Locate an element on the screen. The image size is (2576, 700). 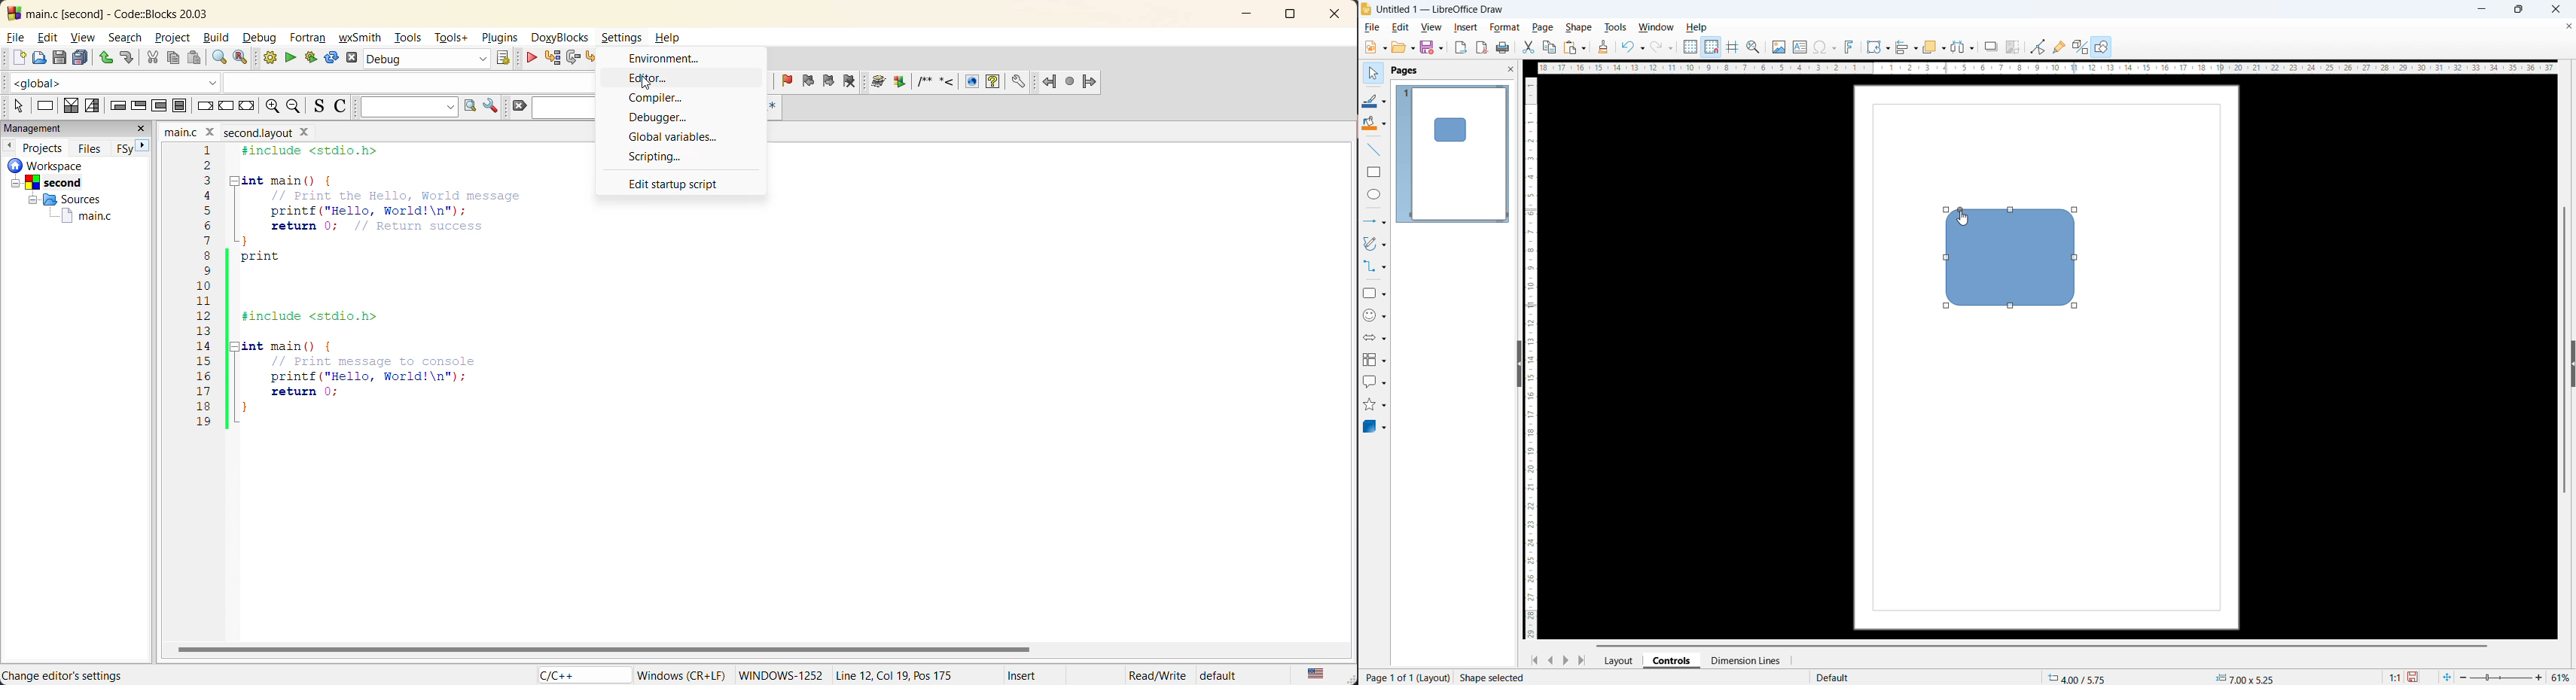
Rectangle tool  is located at coordinates (1374, 171).